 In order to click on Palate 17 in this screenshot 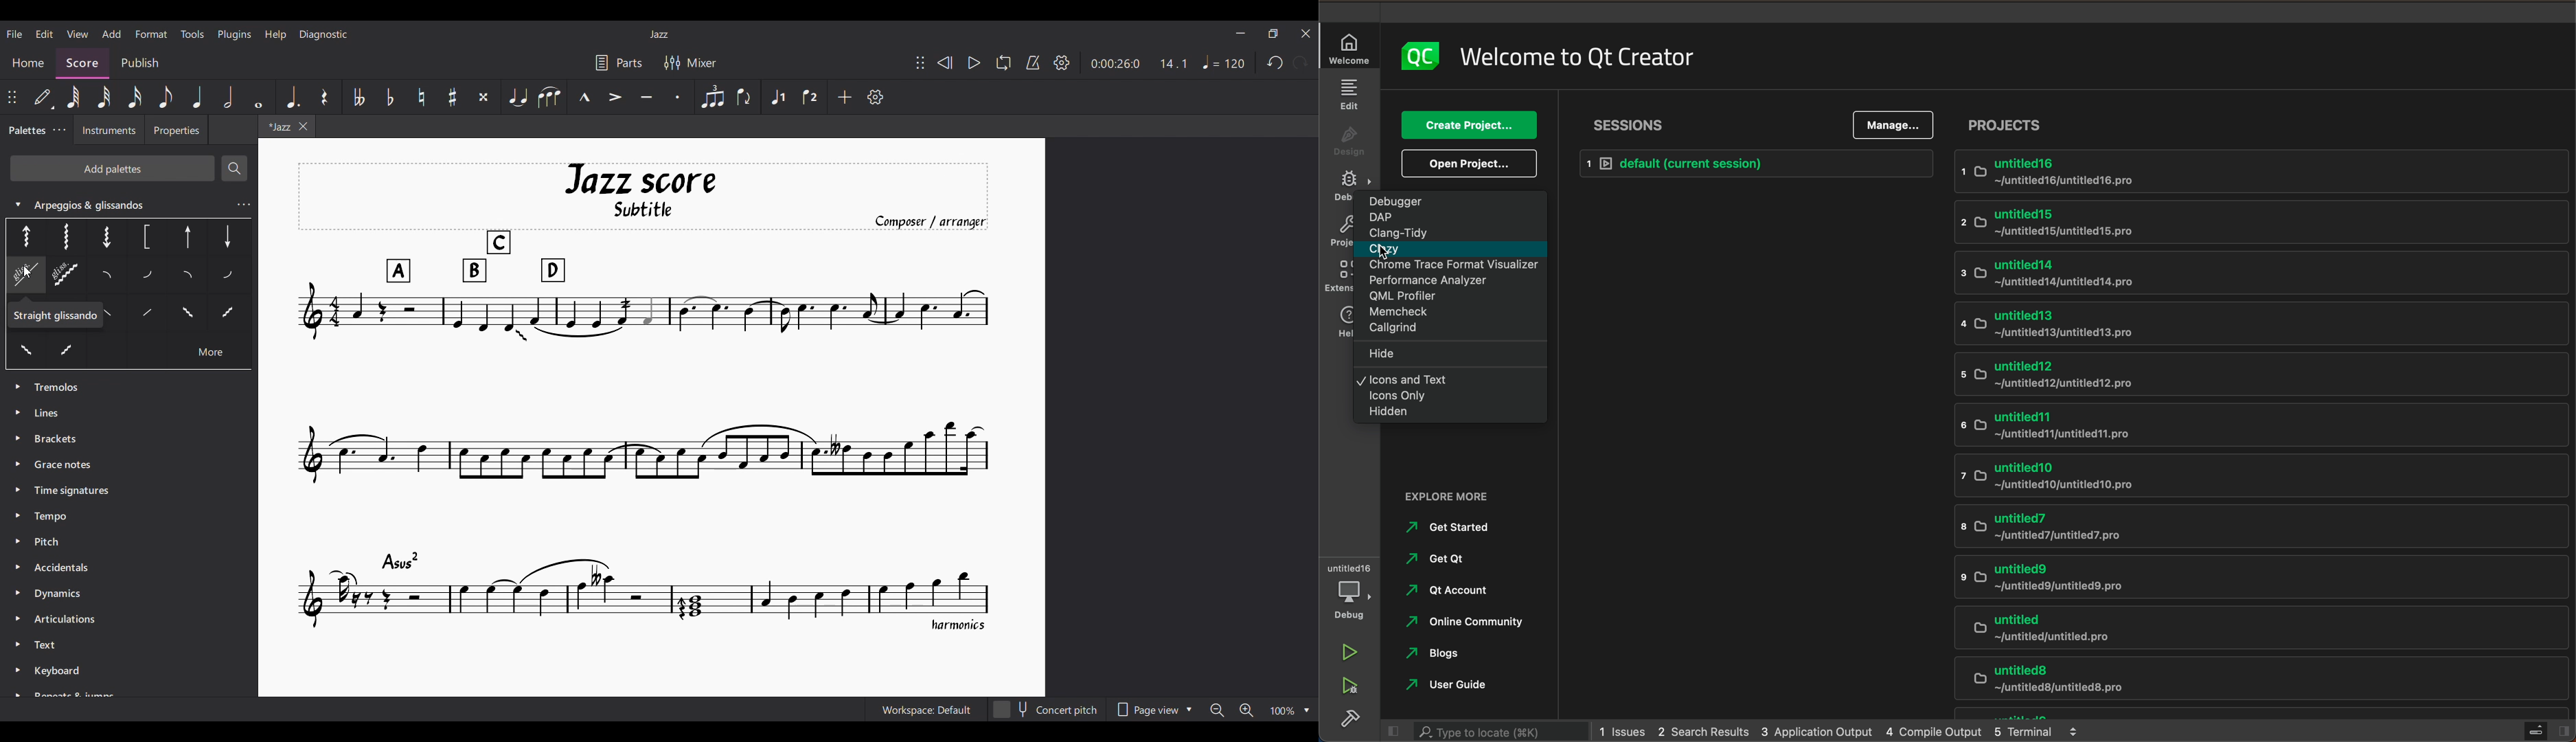, I will do `click(228, 317)`.